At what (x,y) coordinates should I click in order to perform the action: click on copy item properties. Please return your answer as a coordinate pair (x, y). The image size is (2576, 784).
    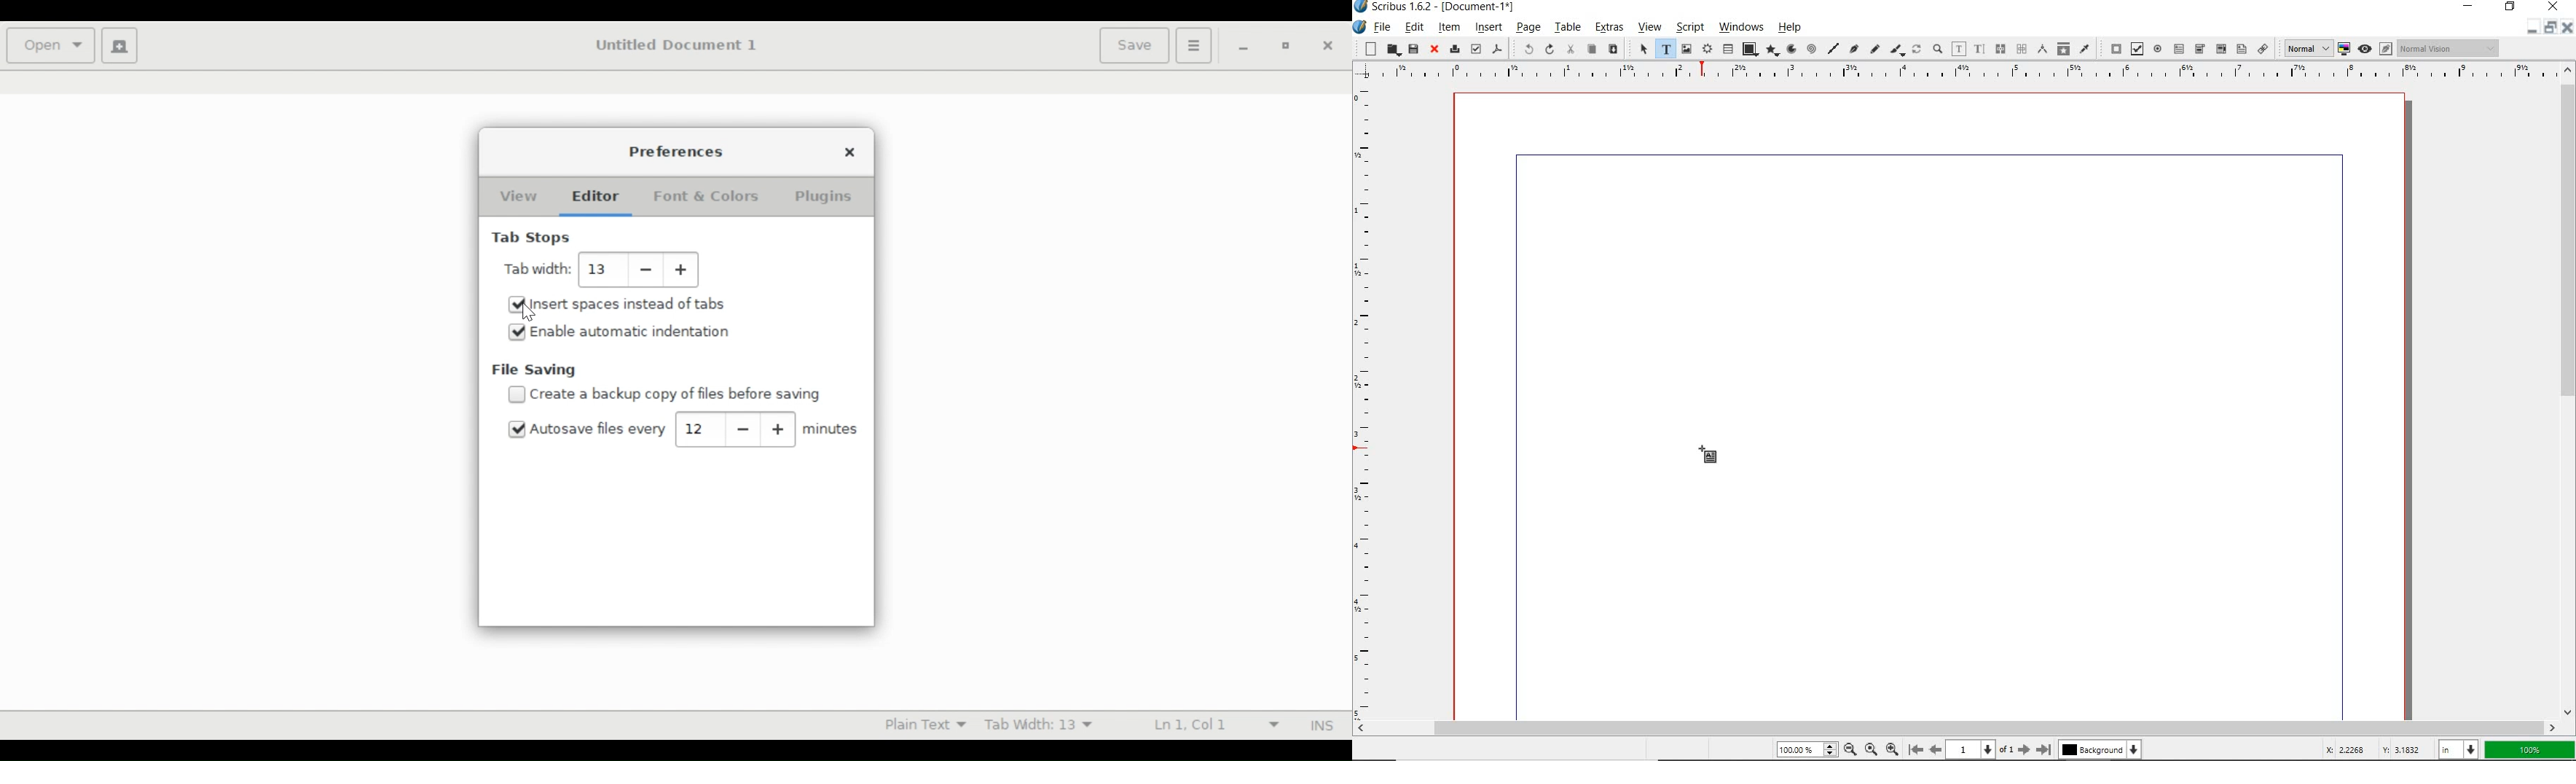
    Looking at the image, I should click on (2063, 48).